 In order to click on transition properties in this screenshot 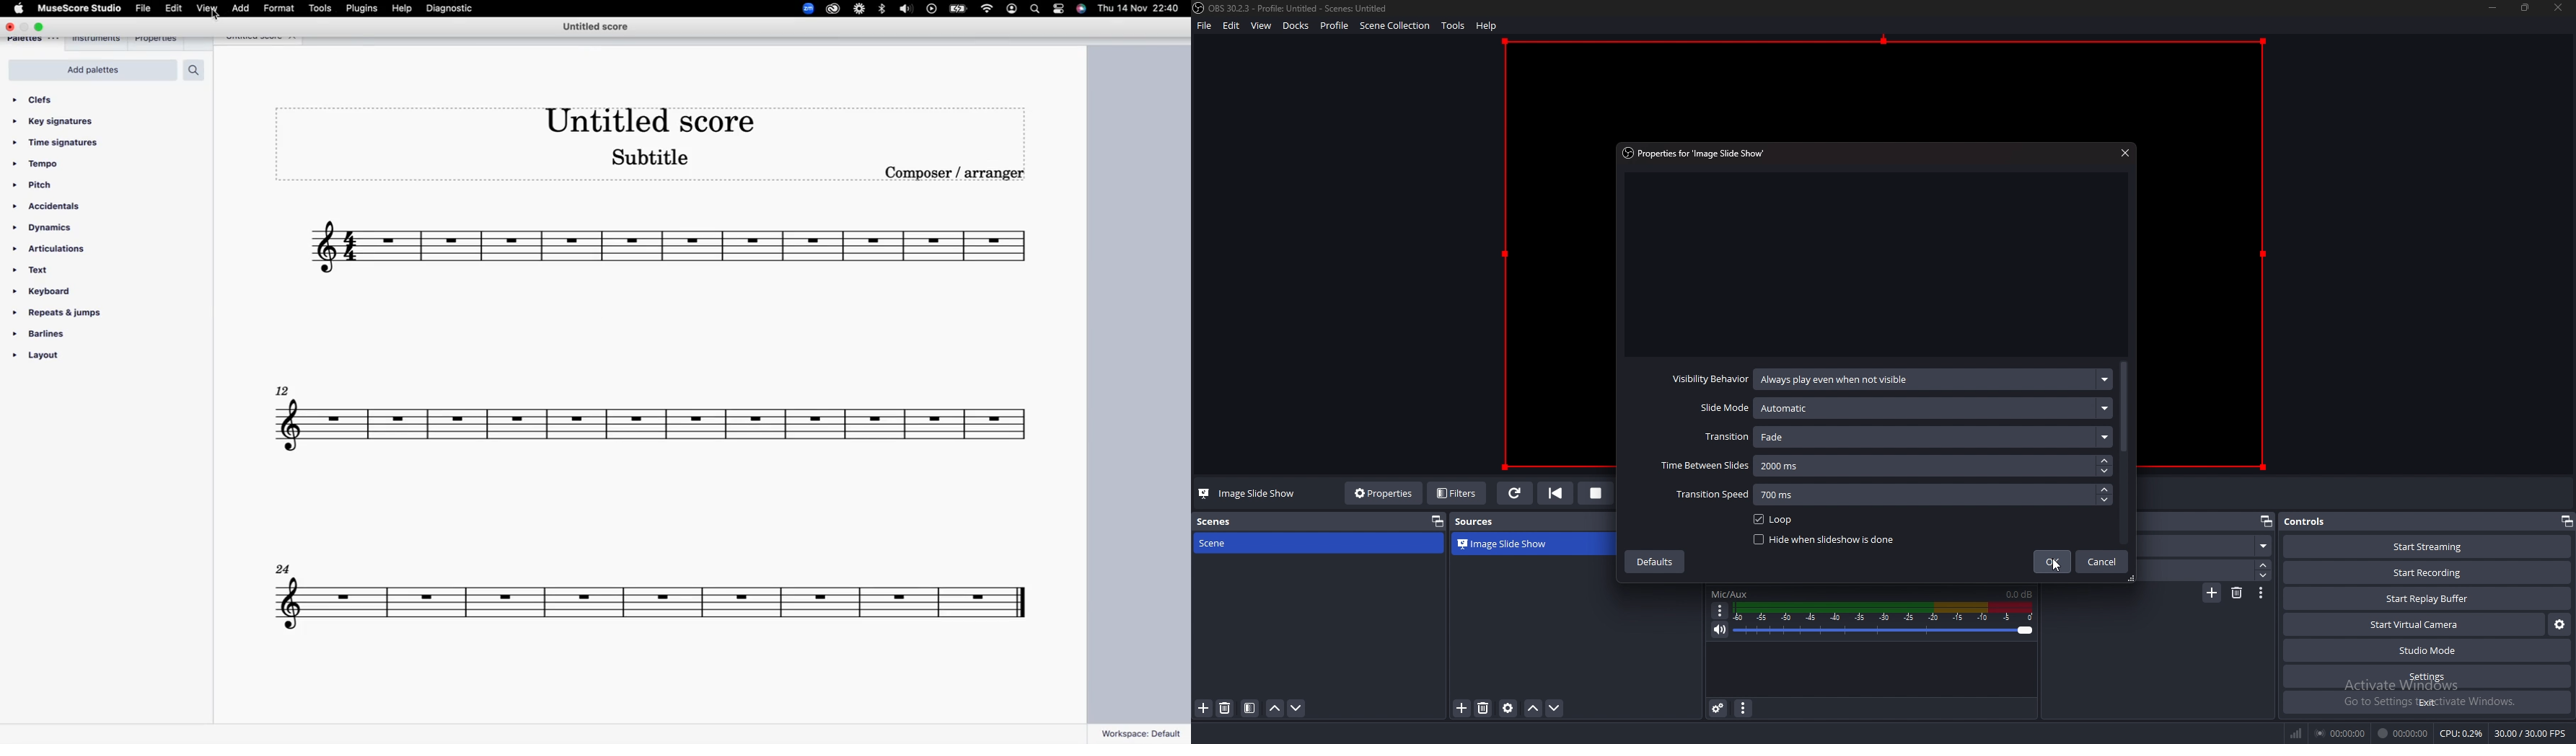, I will do `click(2261, 593)`.